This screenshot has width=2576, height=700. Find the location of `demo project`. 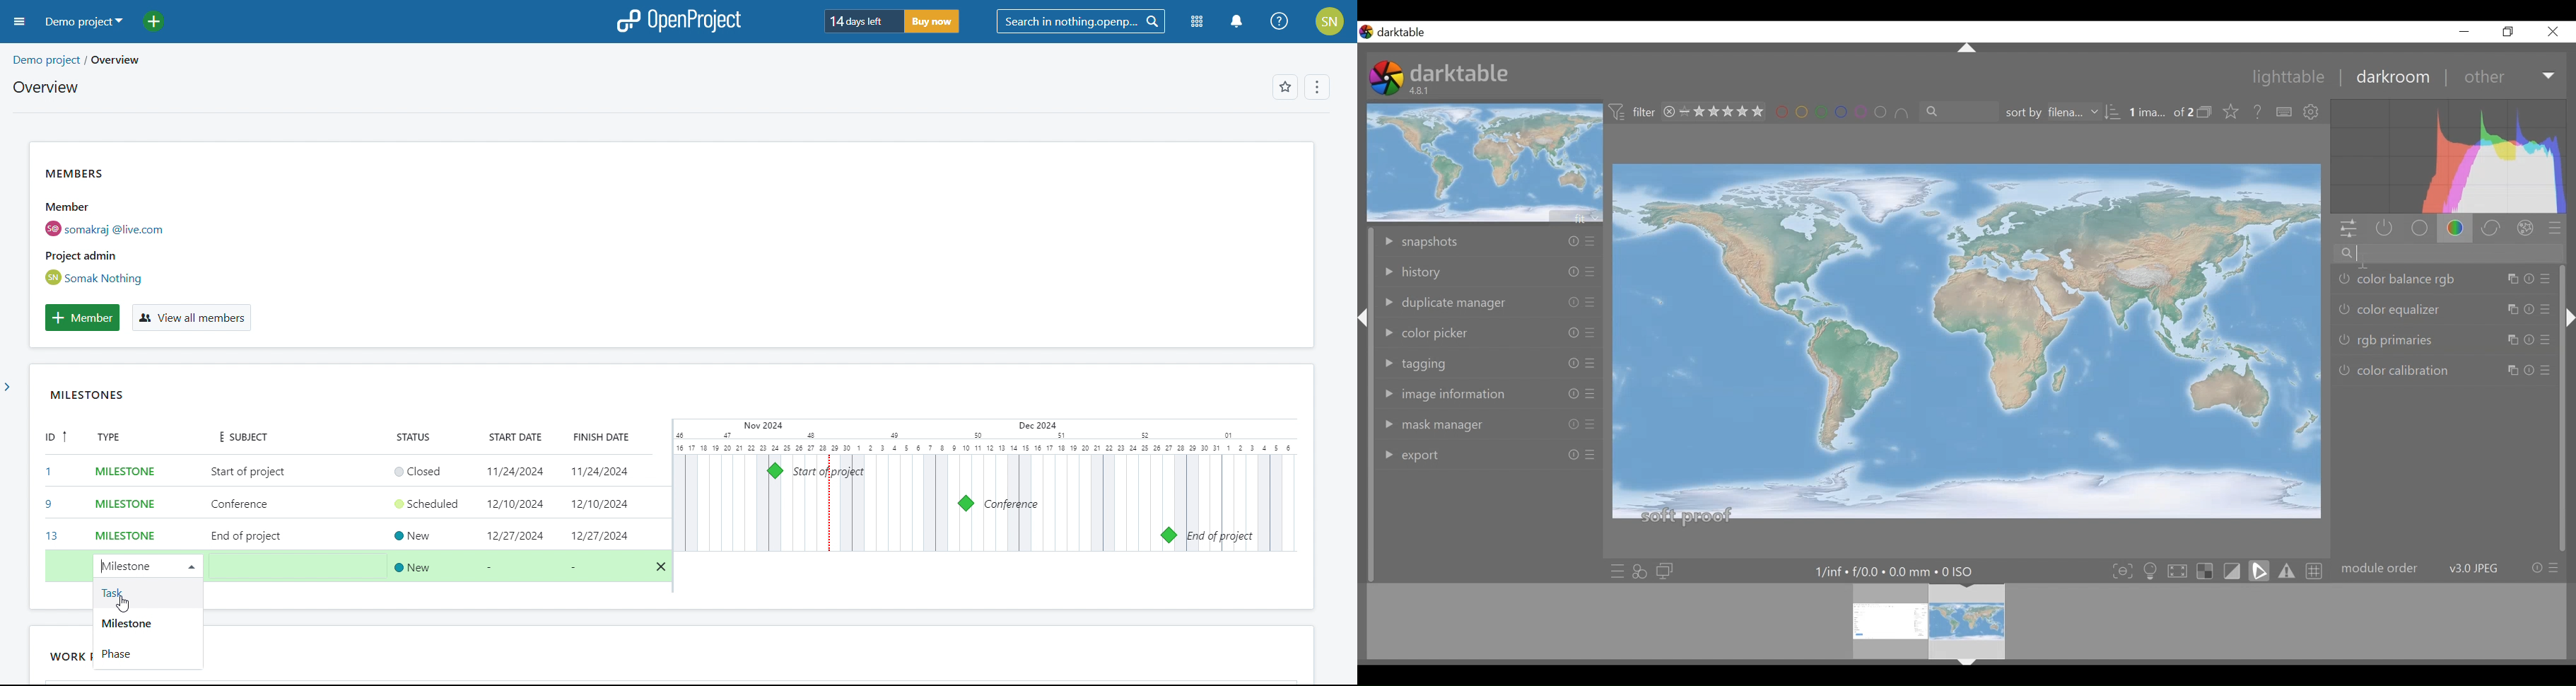

demo project is located at coordinates (82, 21).